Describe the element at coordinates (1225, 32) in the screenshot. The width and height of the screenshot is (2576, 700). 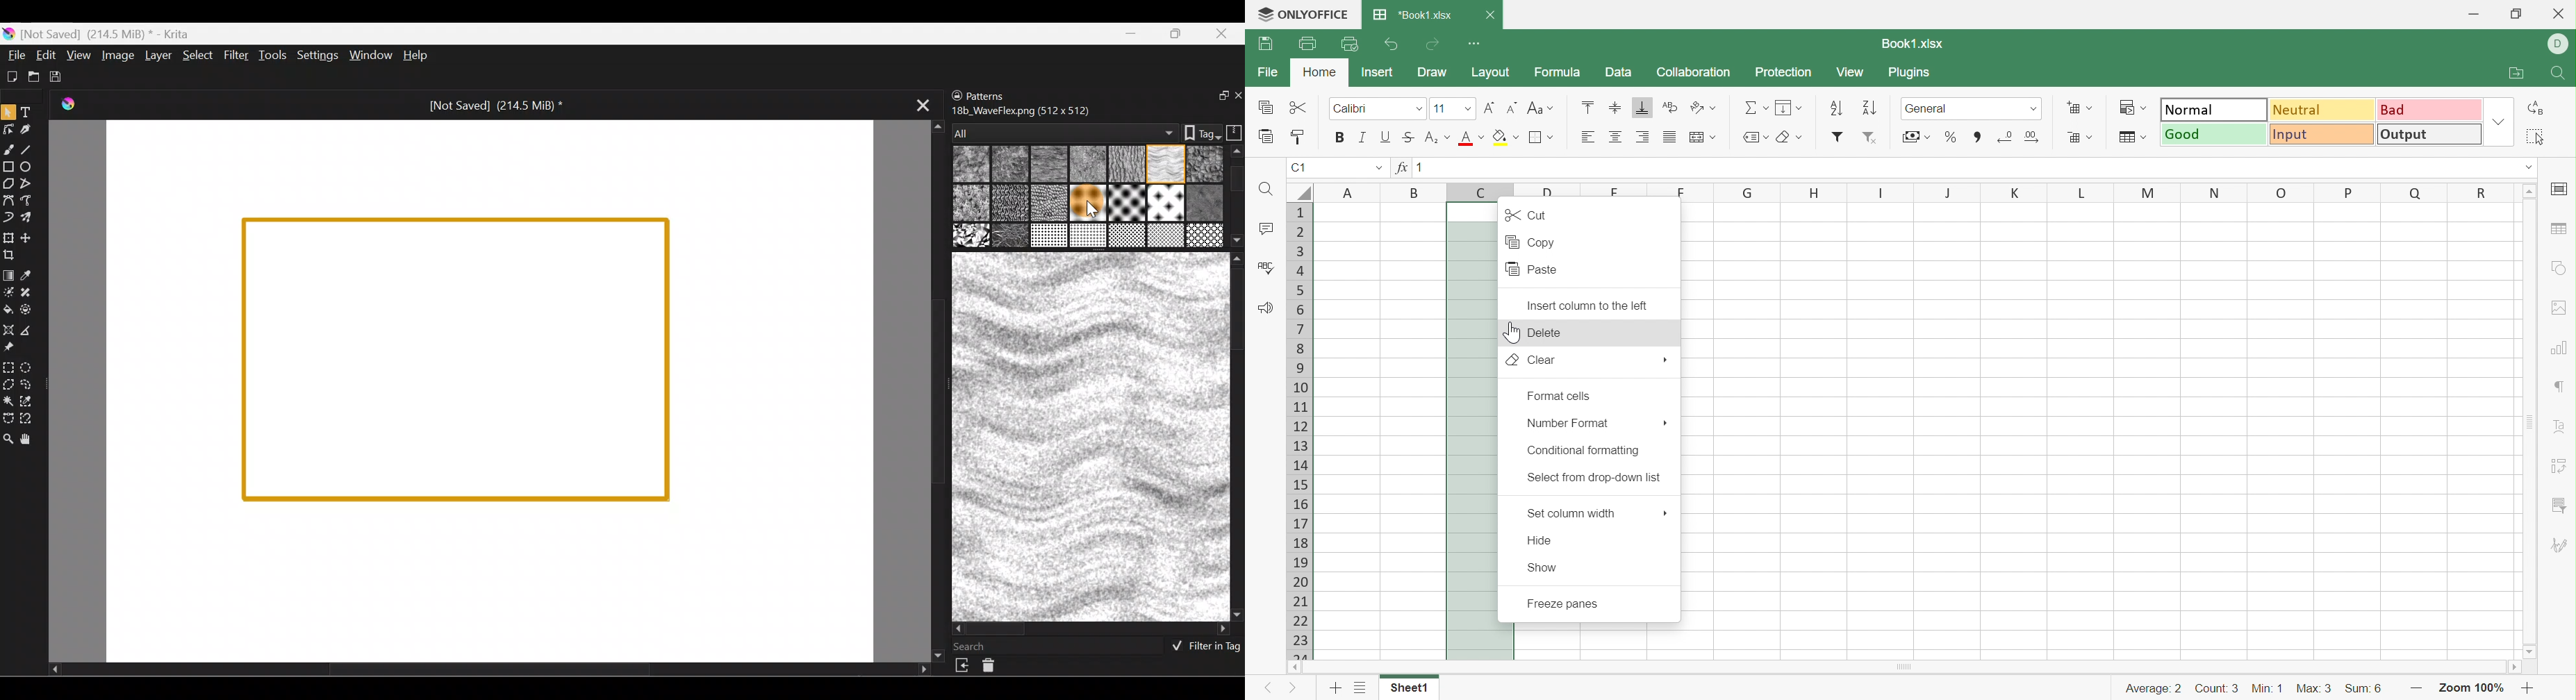
I see `Close` at that location.